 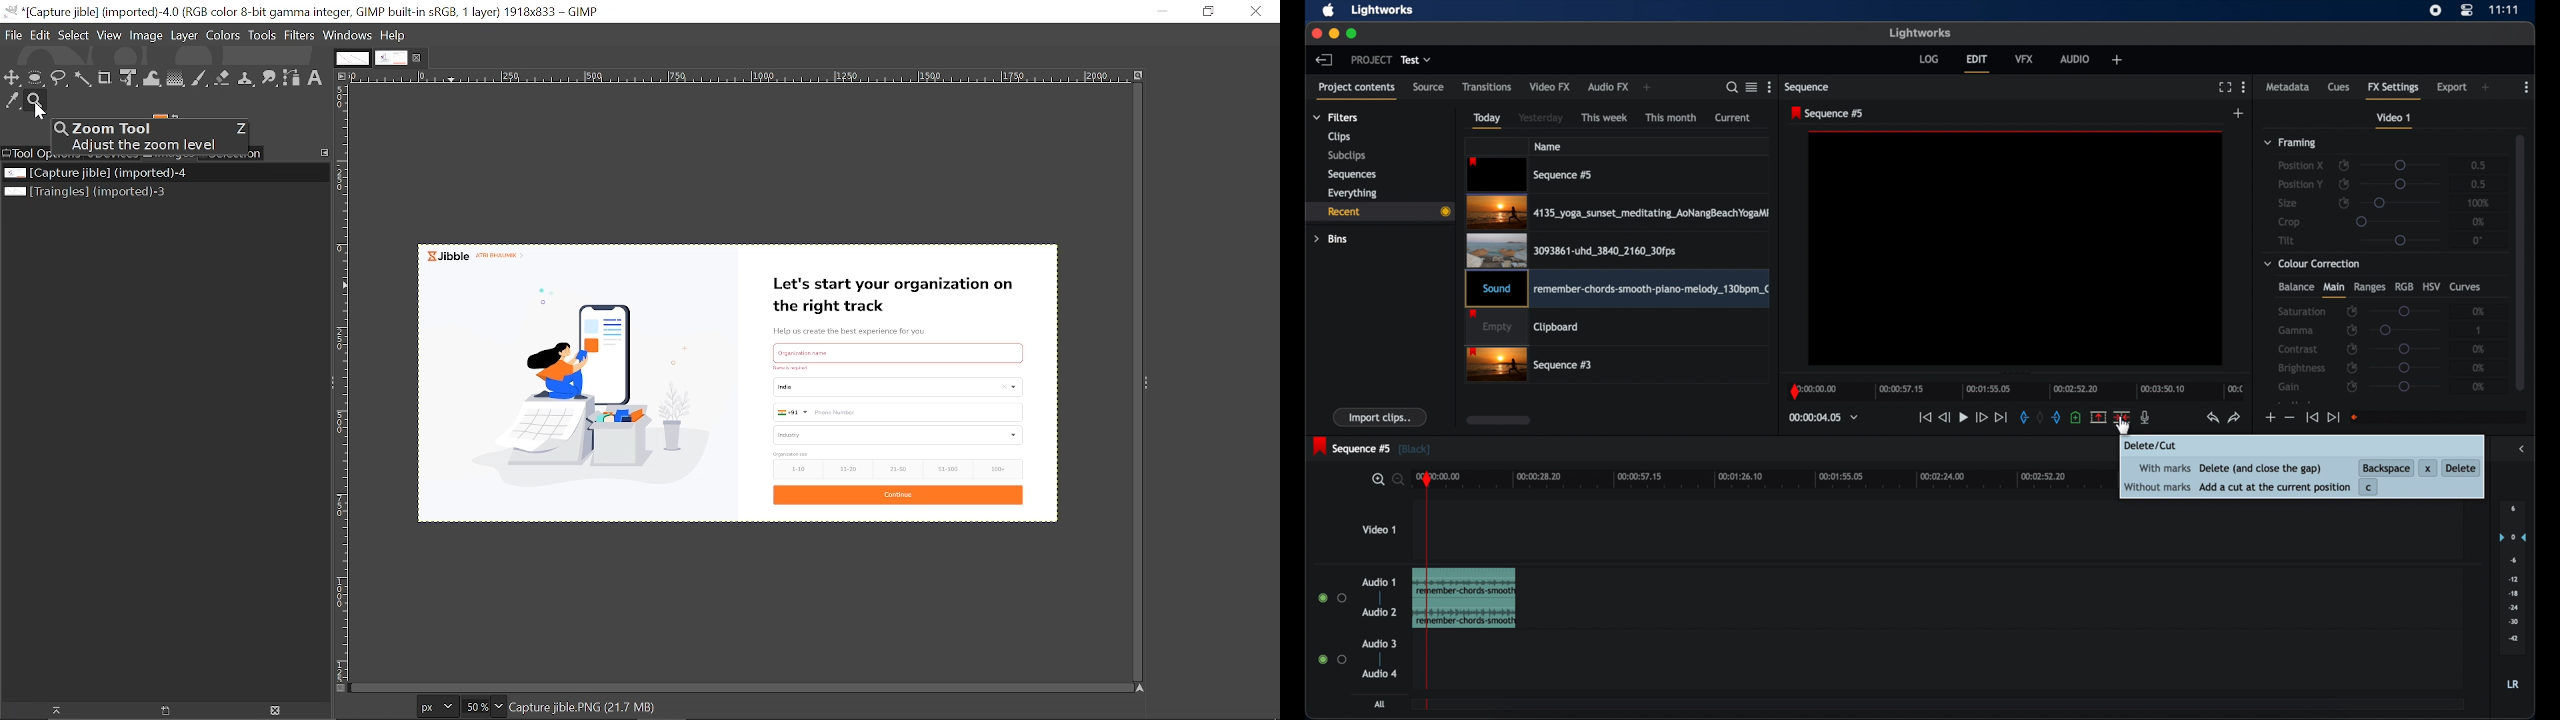 What do you see at coordinates (1357, 92) in the screenshot?
I see `project contents` at bounding box center [1357, 92].